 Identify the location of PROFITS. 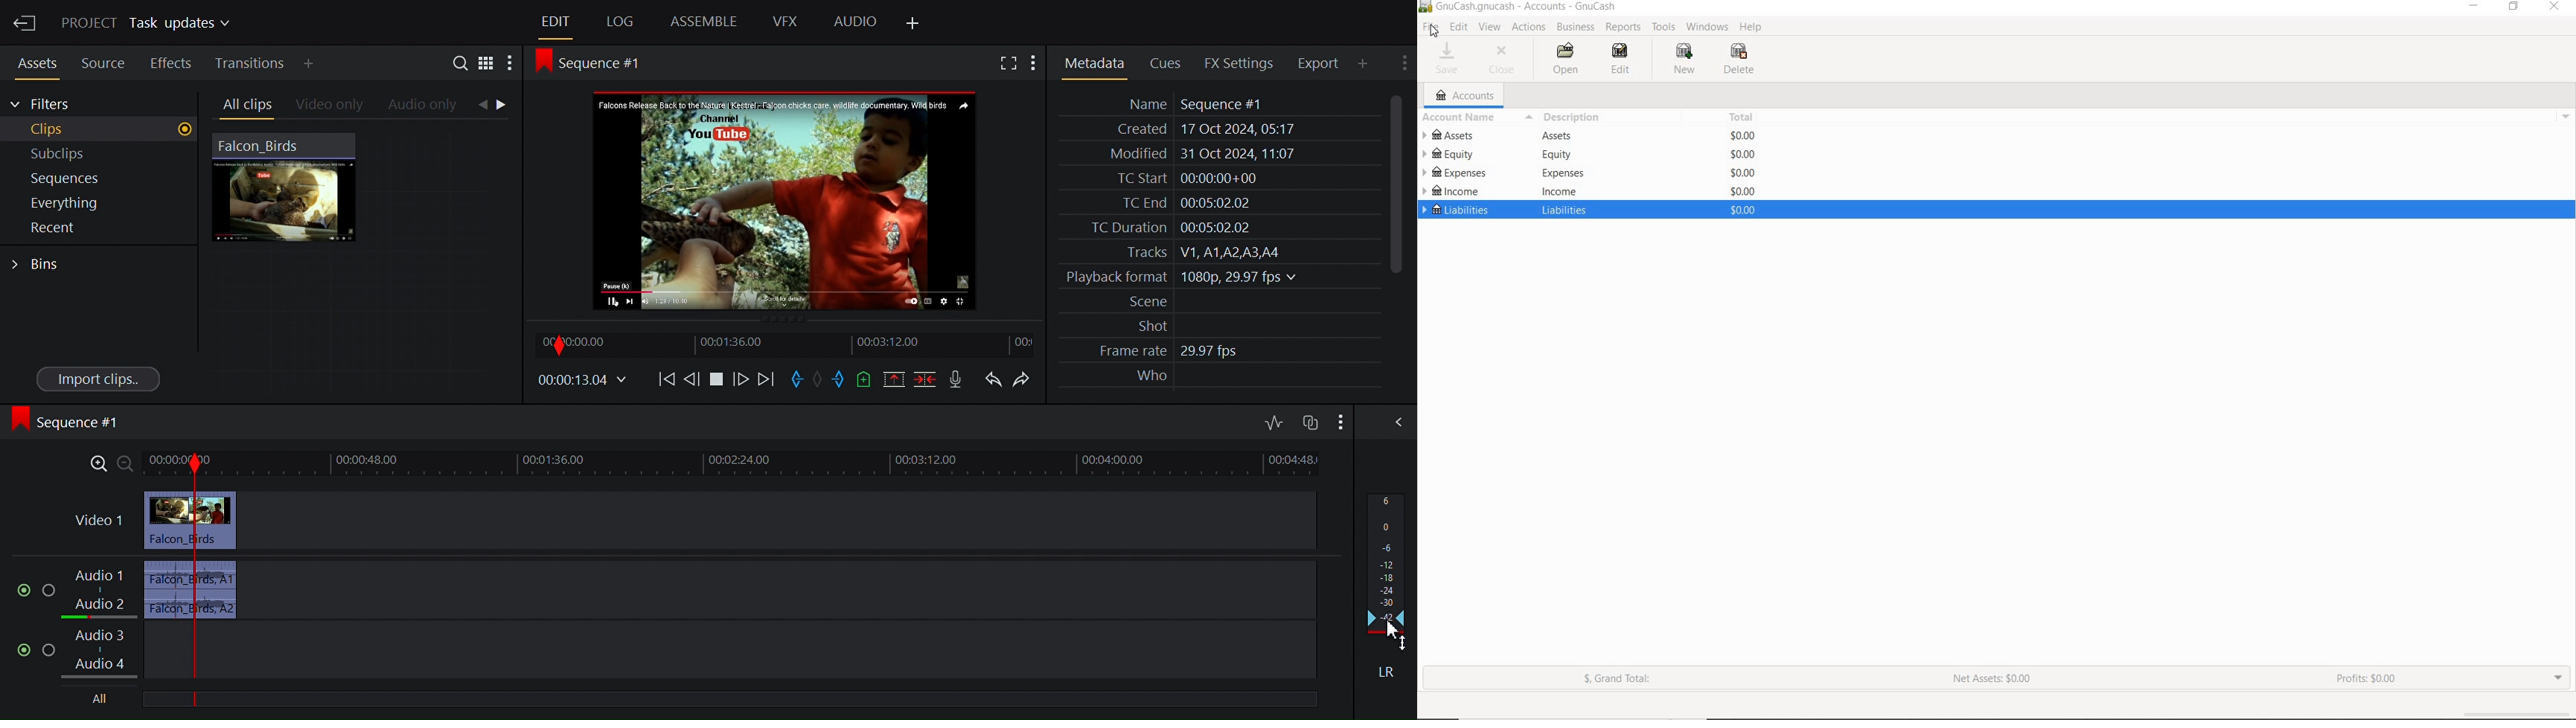
(2367, 678).